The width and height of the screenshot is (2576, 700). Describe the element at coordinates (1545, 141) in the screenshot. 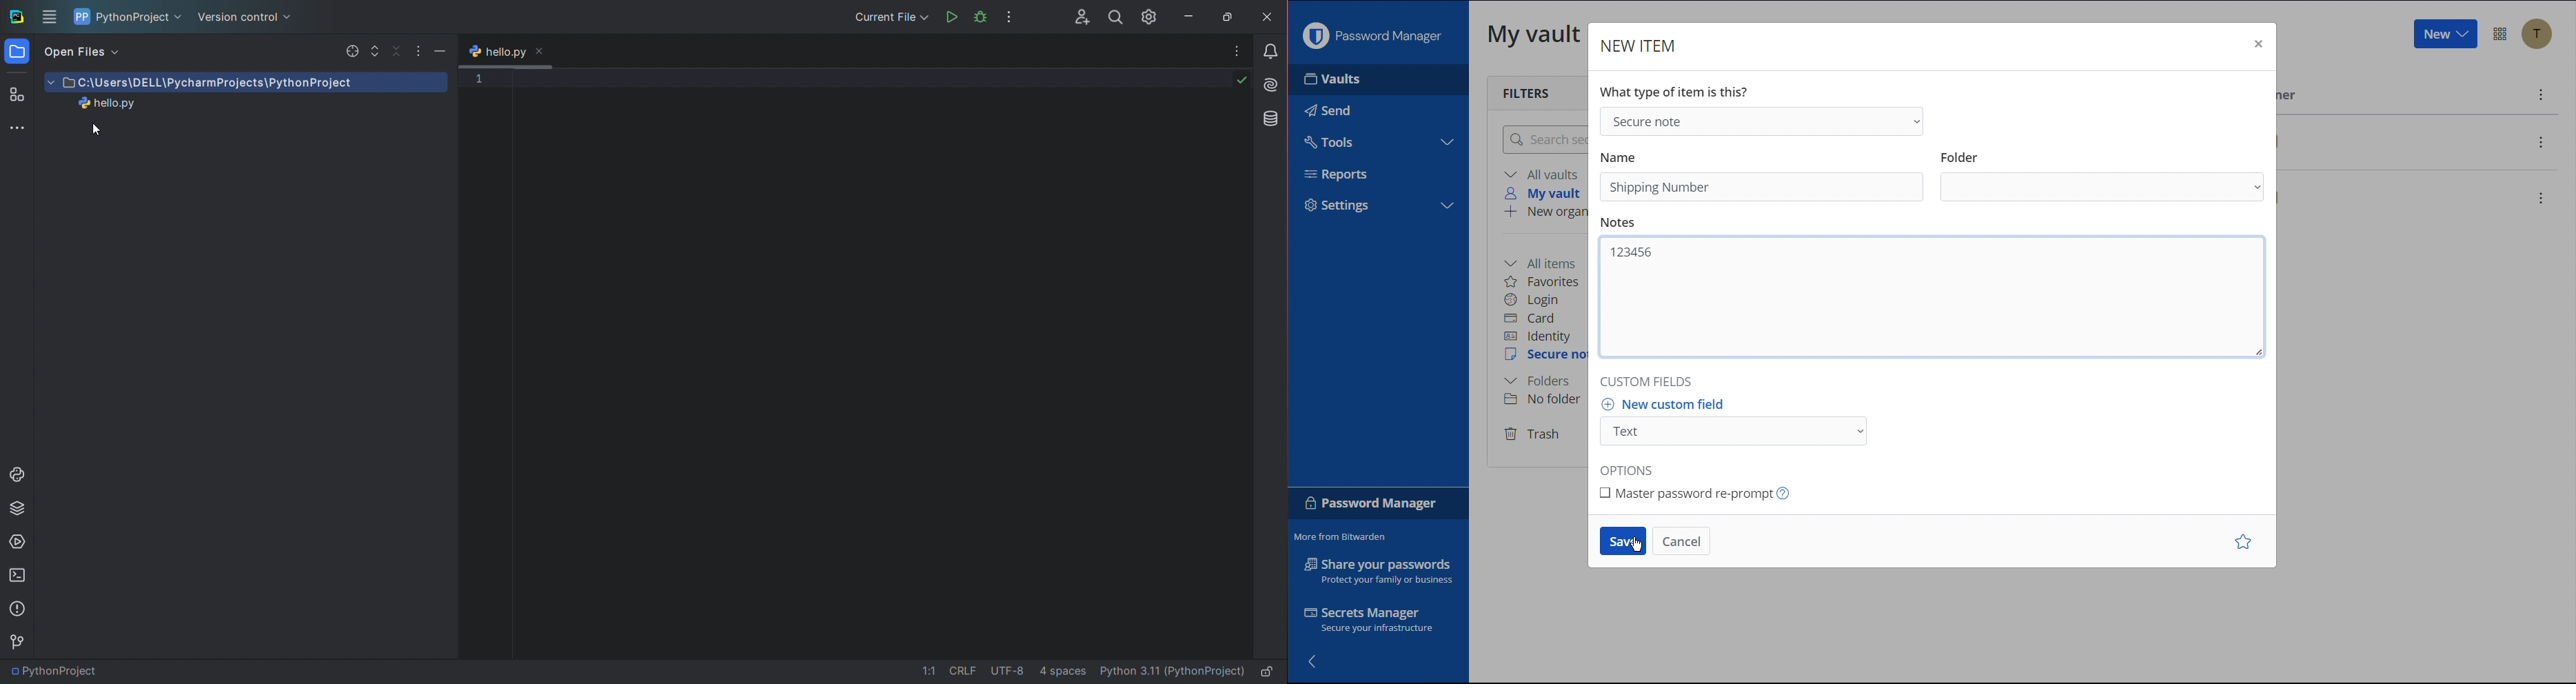

I see `Search Bar` at that location.